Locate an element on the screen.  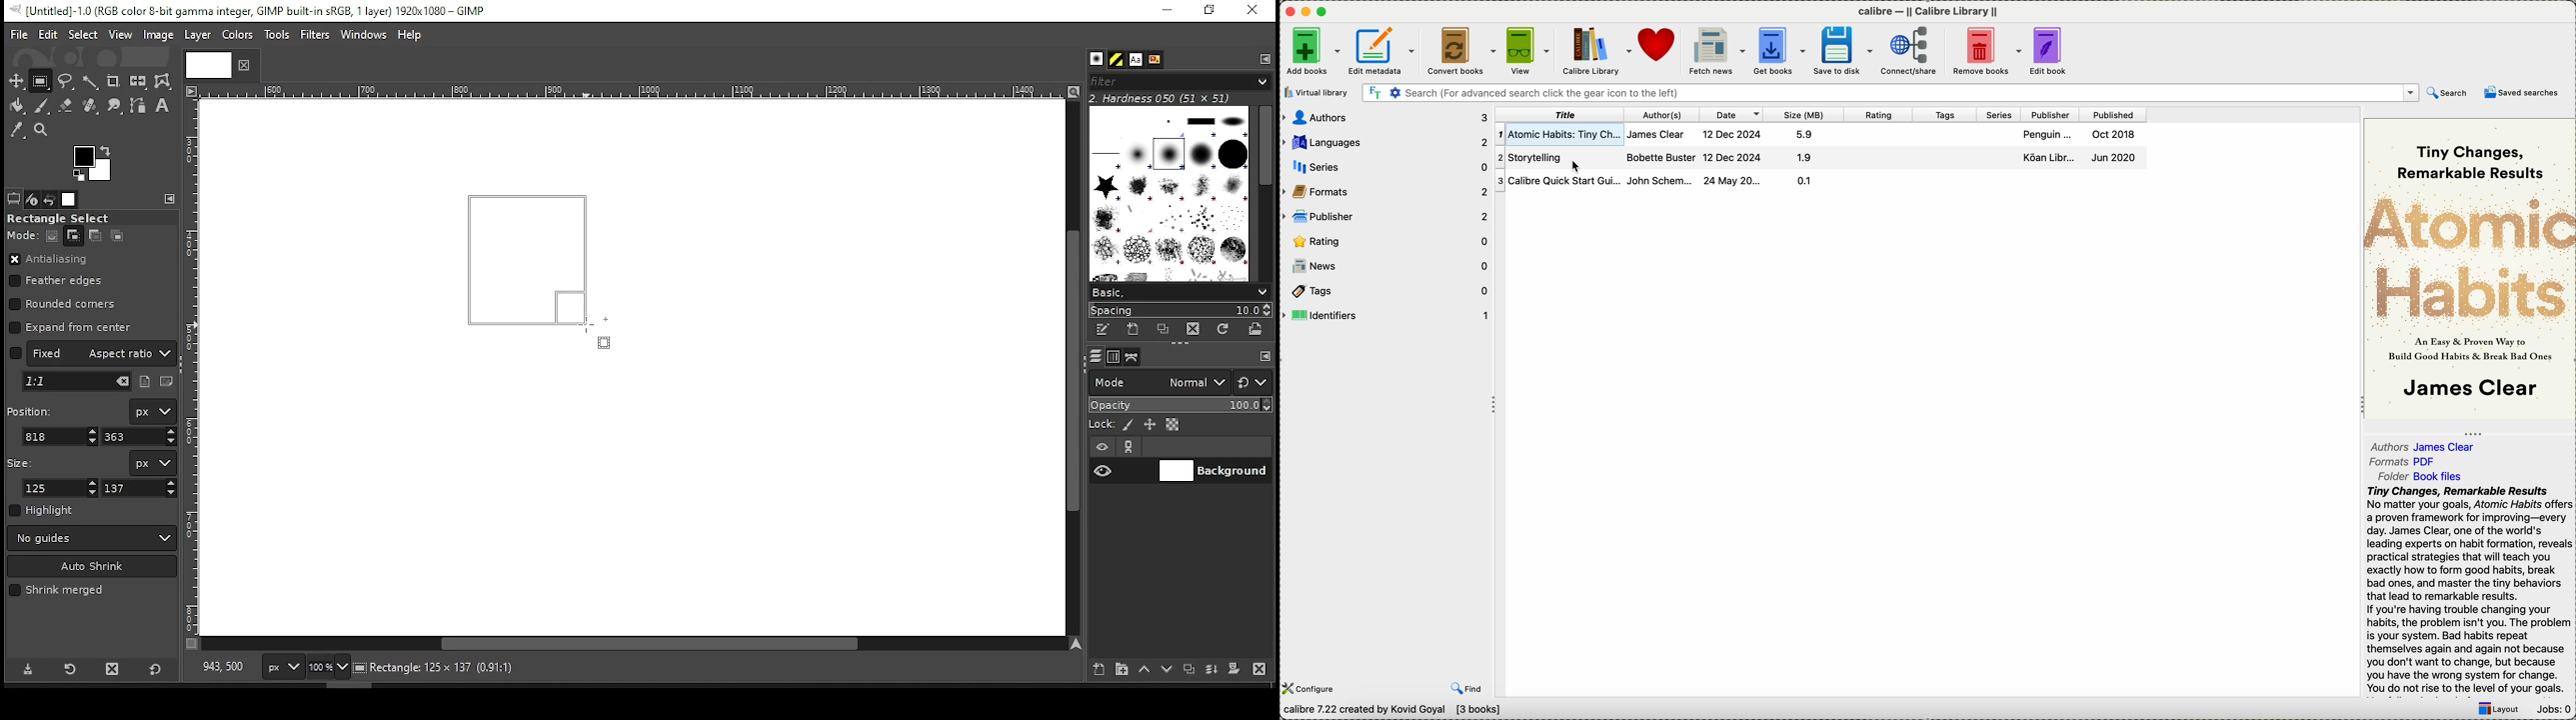
synopsis is located at coordinates (2471, 591).